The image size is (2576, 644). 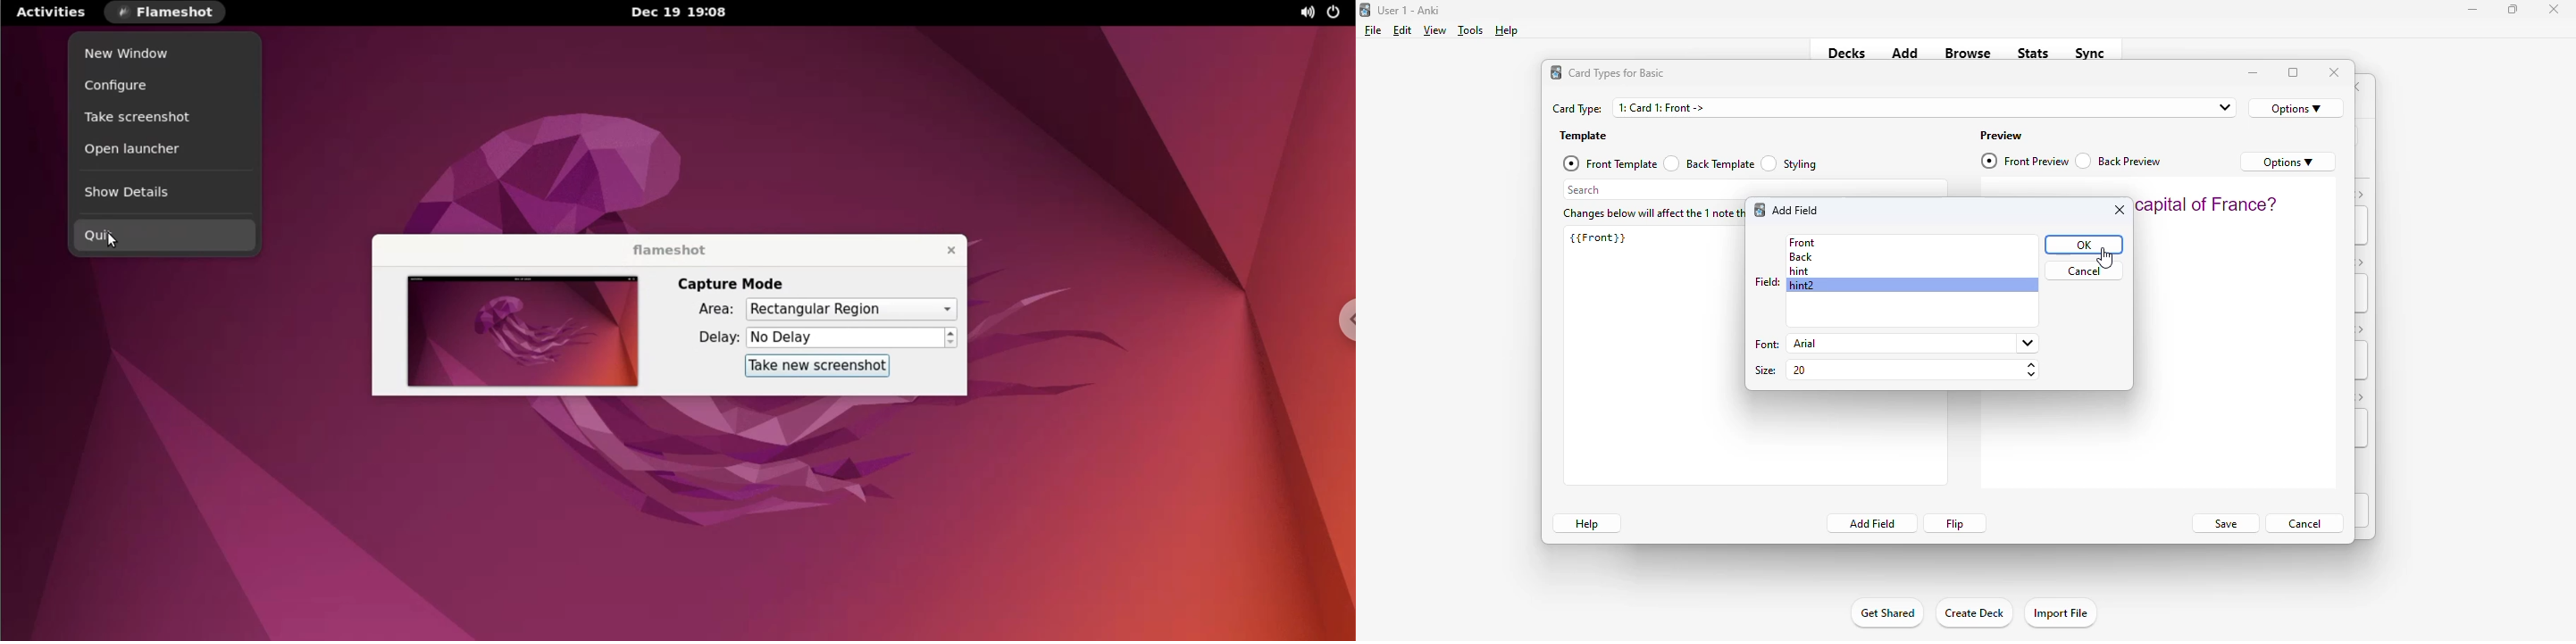 What do you see at coordinates (1617, 73) in the screenshot?
I see `card types for basic` at bounding box center [1617, 73].